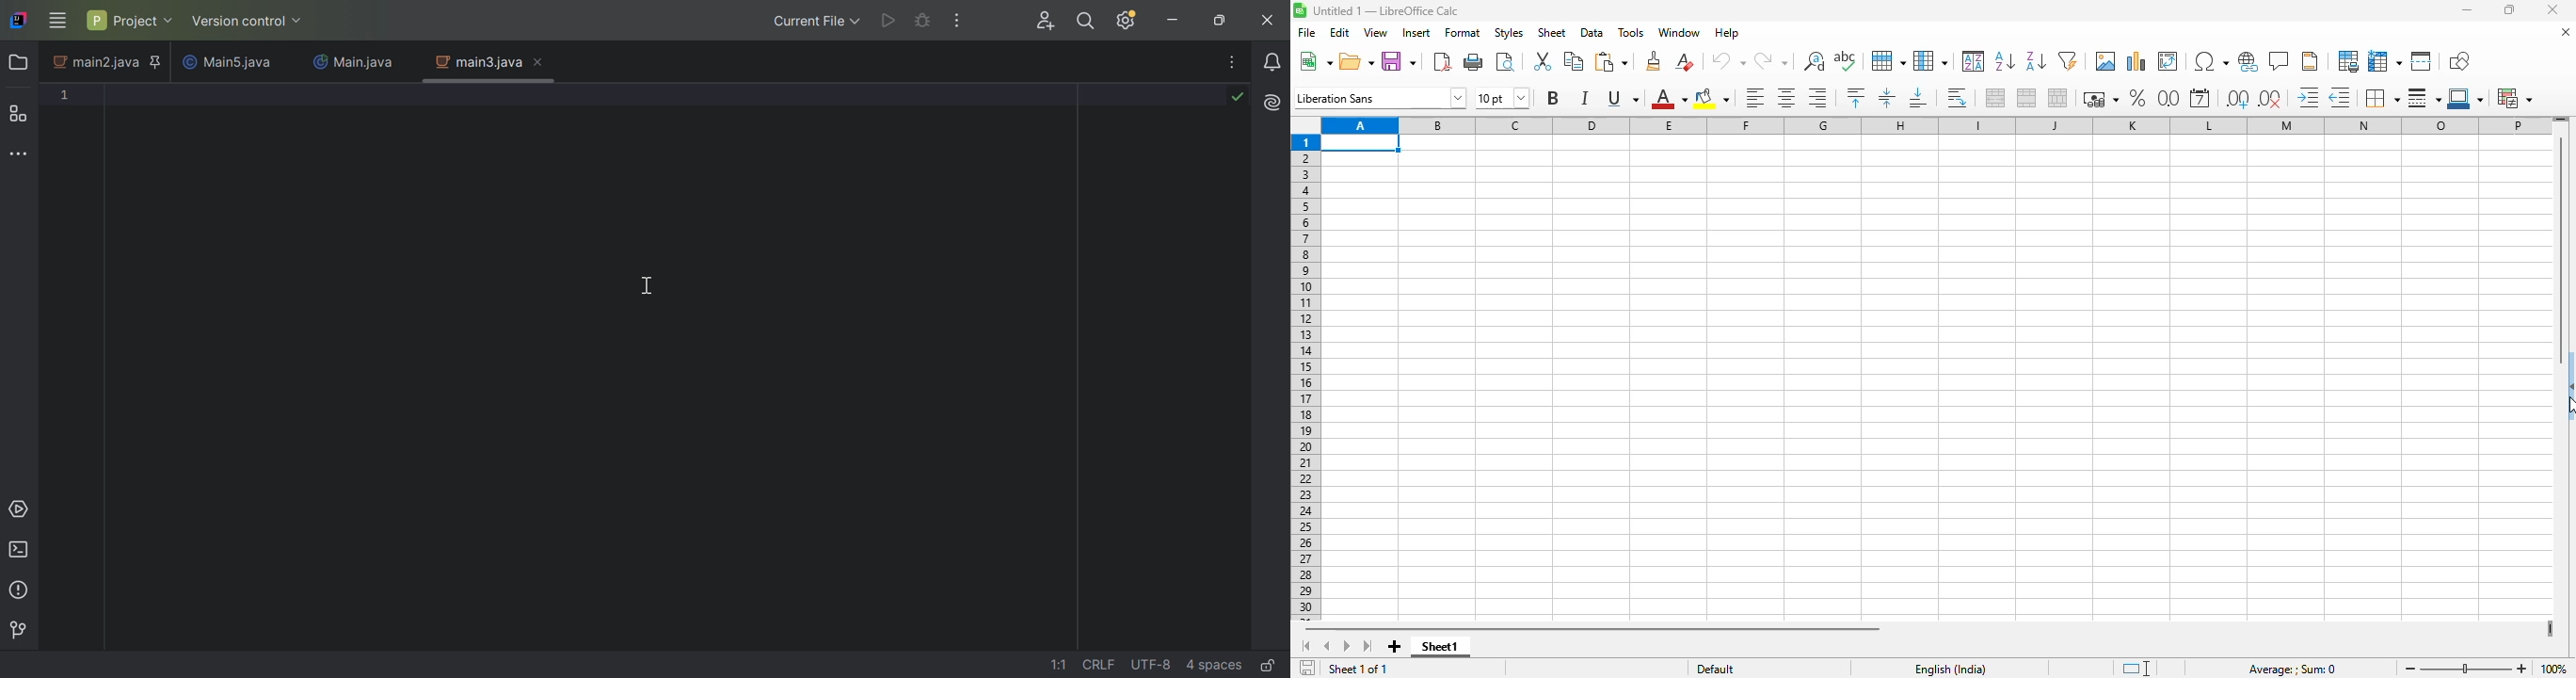  Describe the element at coordinates (21, 153) in the screenshot. I see `More tool windows` at that location.